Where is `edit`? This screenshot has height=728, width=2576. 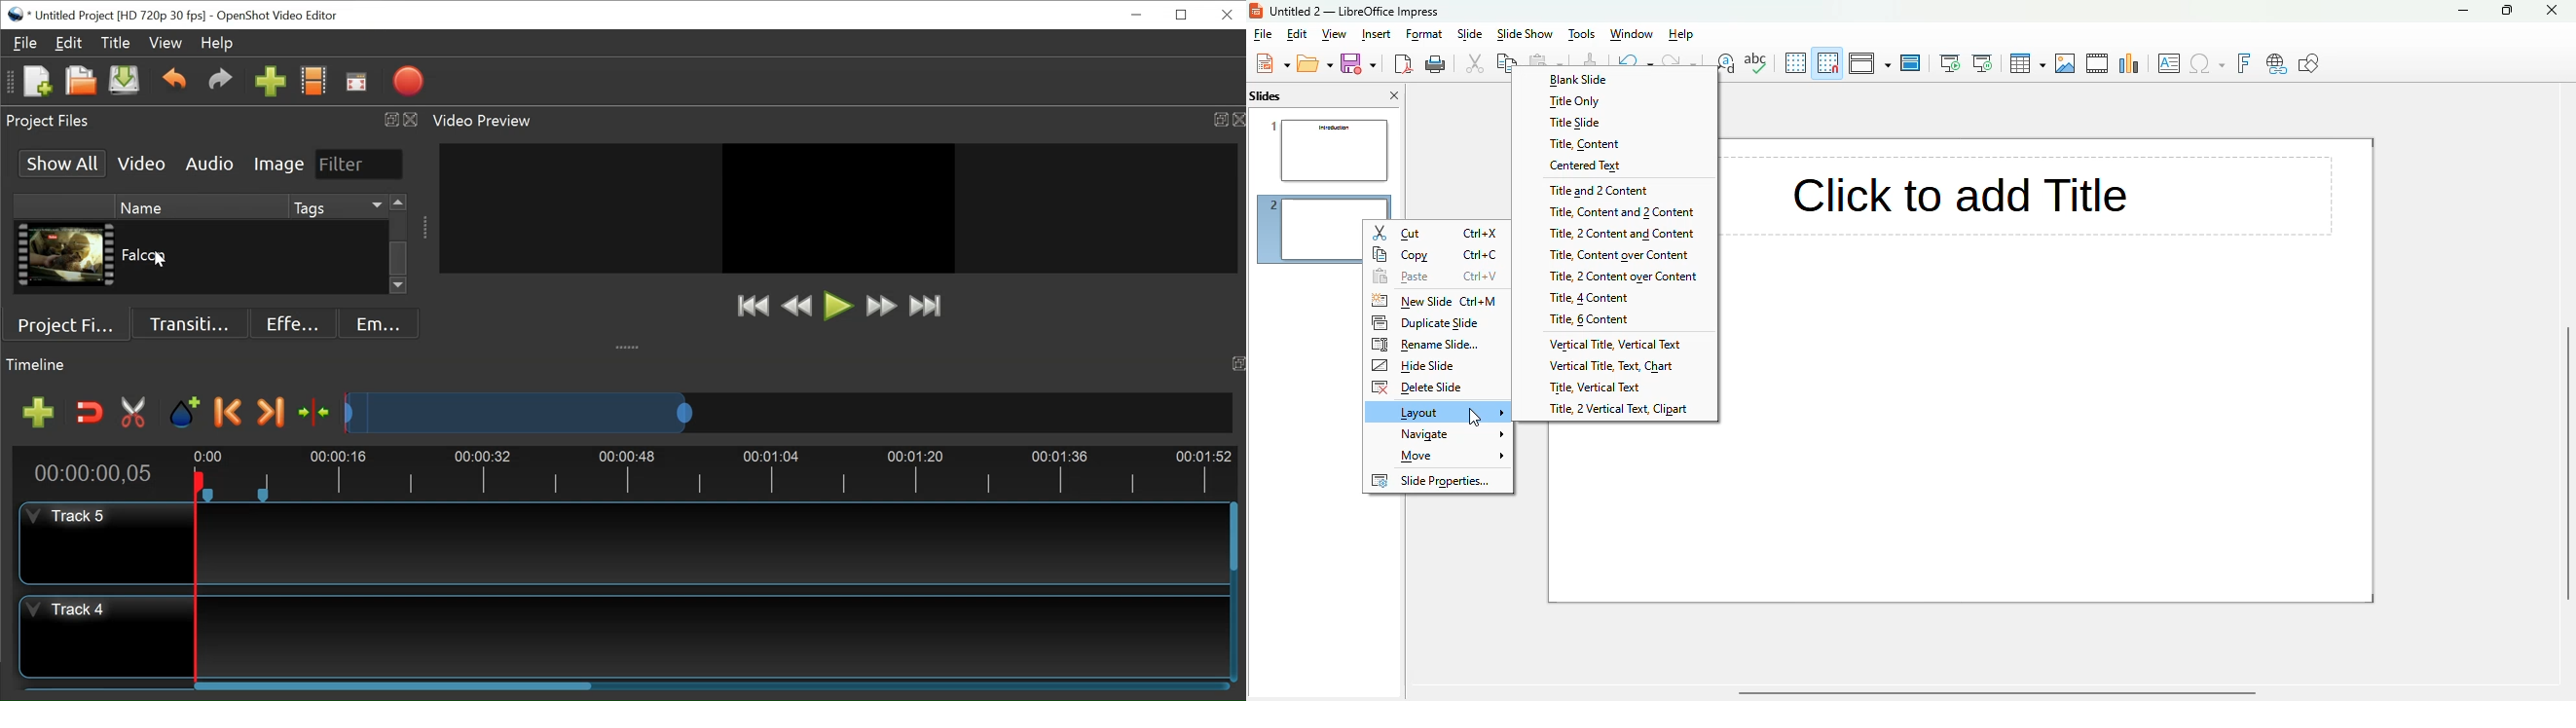
edit is located at coordinates (1297, 34).